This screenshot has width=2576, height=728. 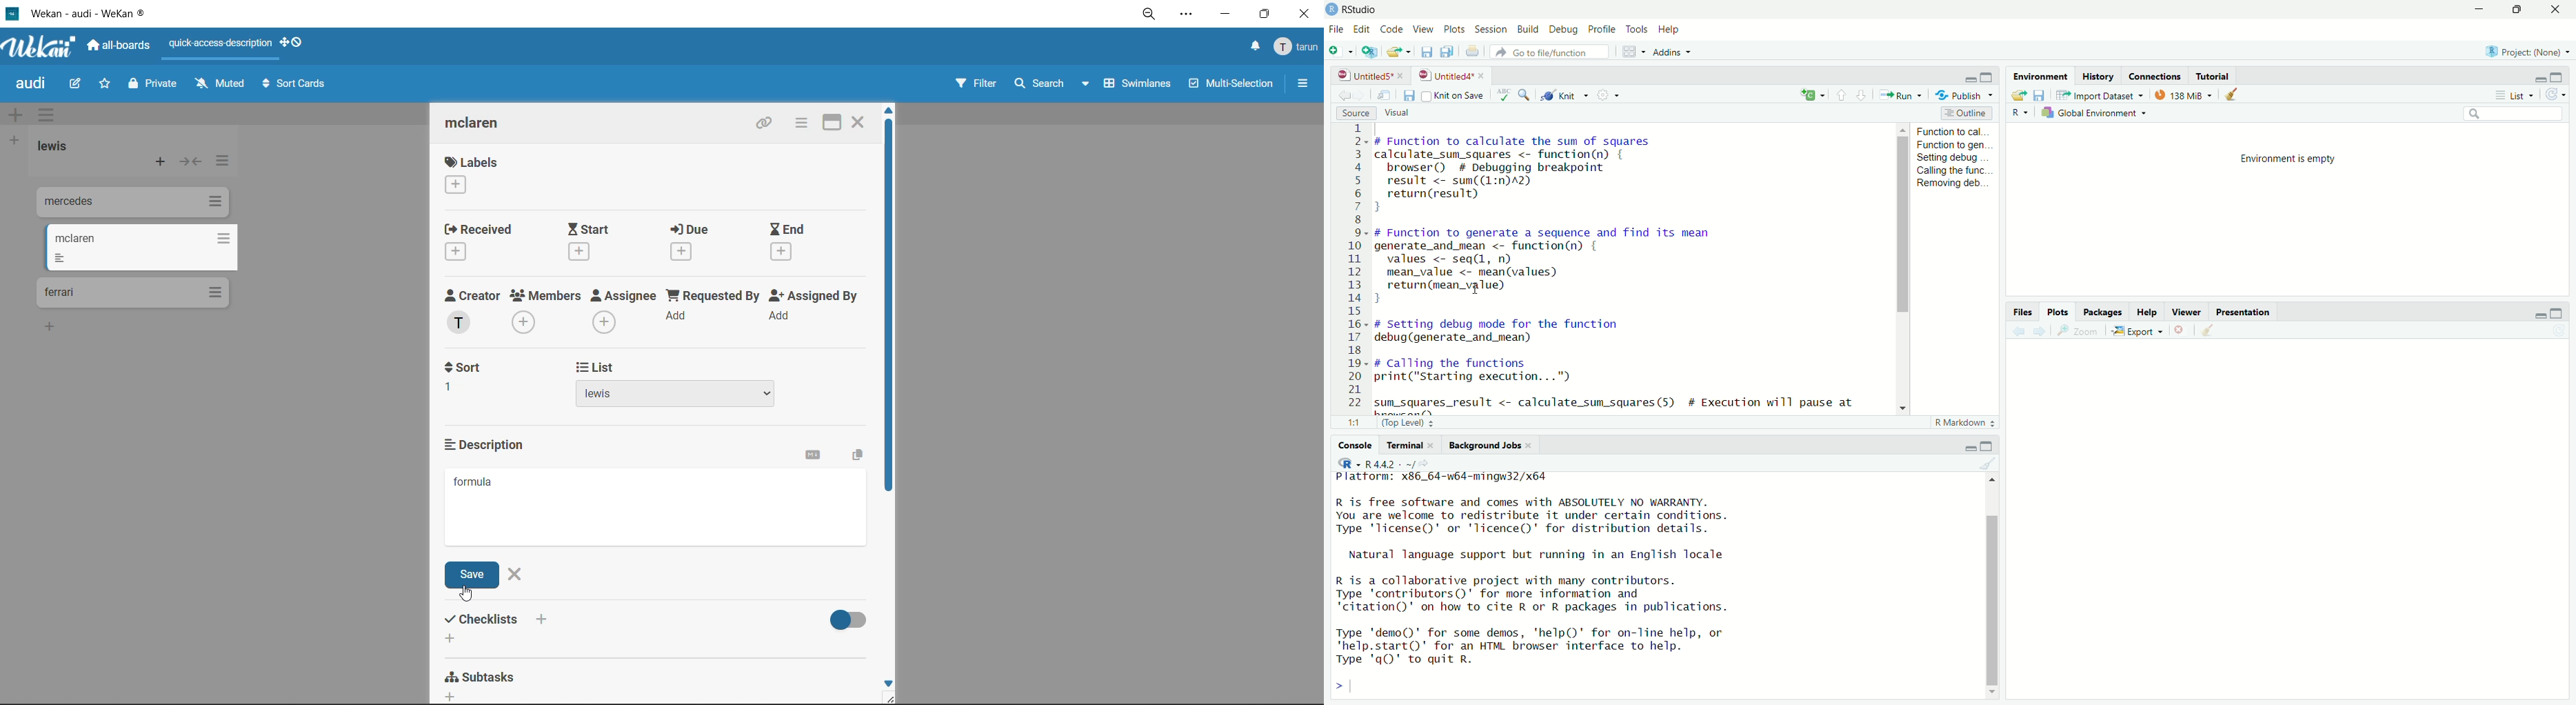 I want to click on viewer, so click(x=2186, y=310).